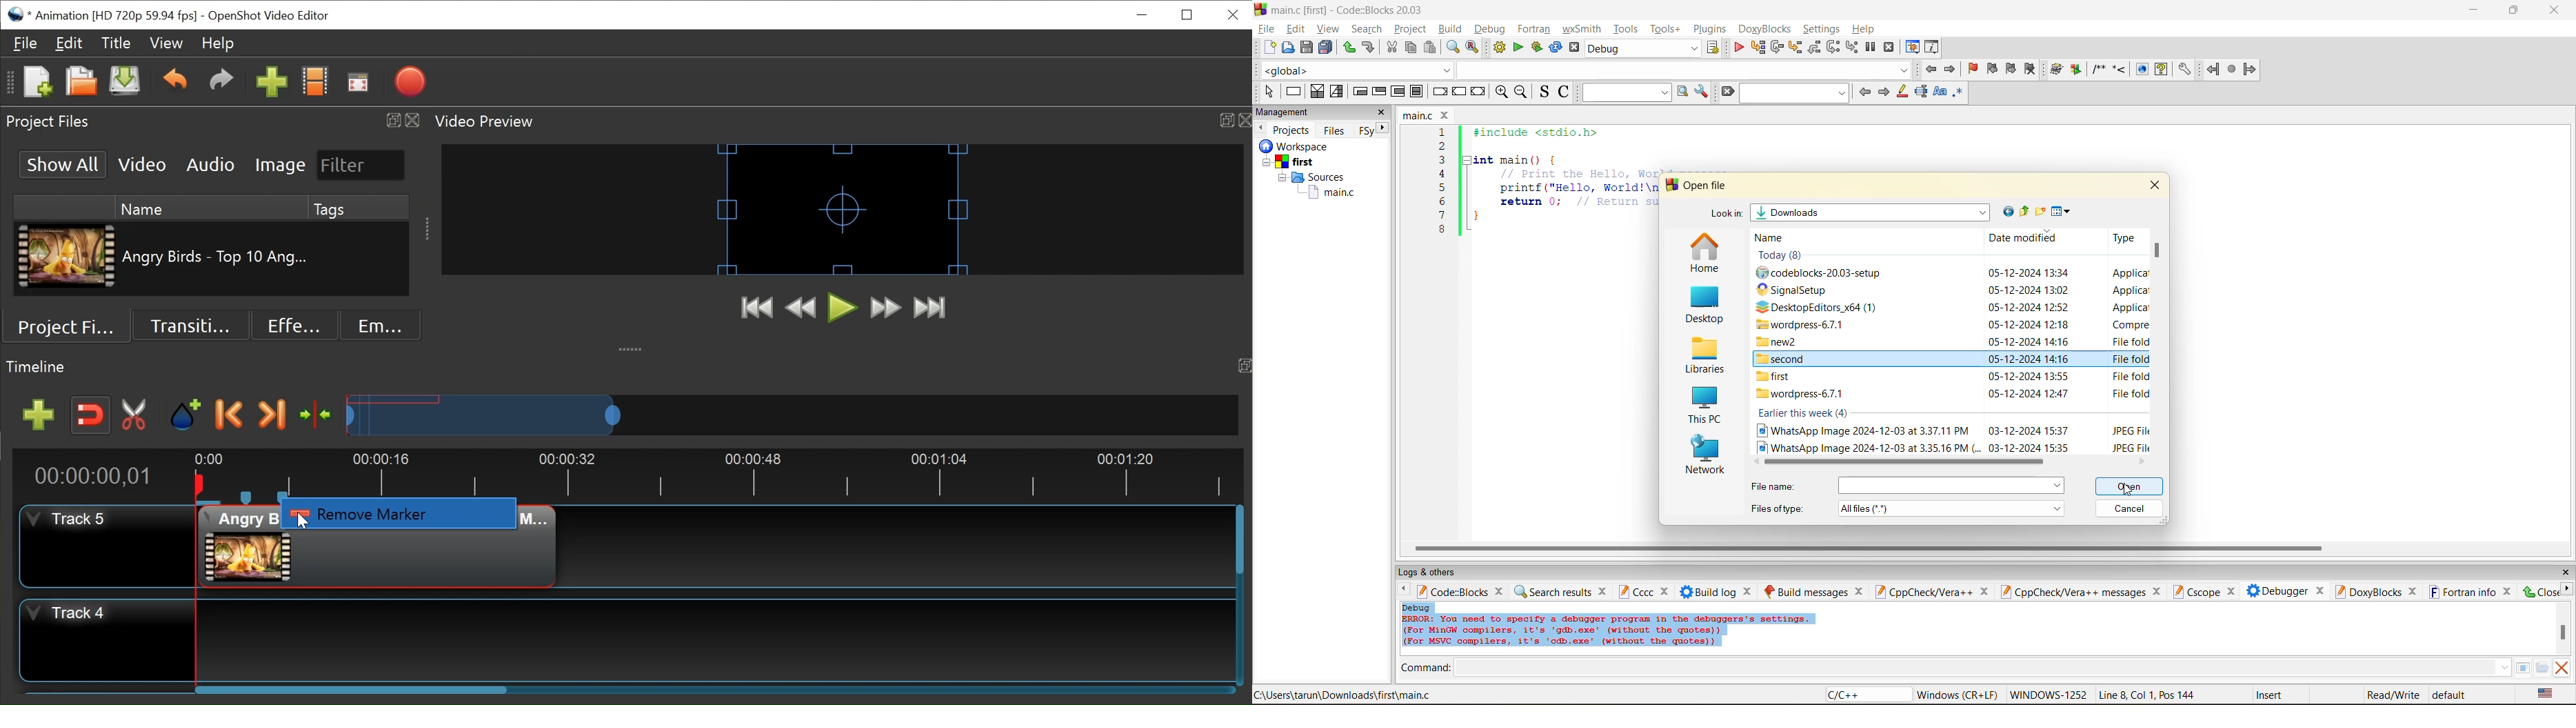 The image size is (2576, 728). Describe the element at coordinates (1289, 48) in the screenshot. I see `open` at that location.